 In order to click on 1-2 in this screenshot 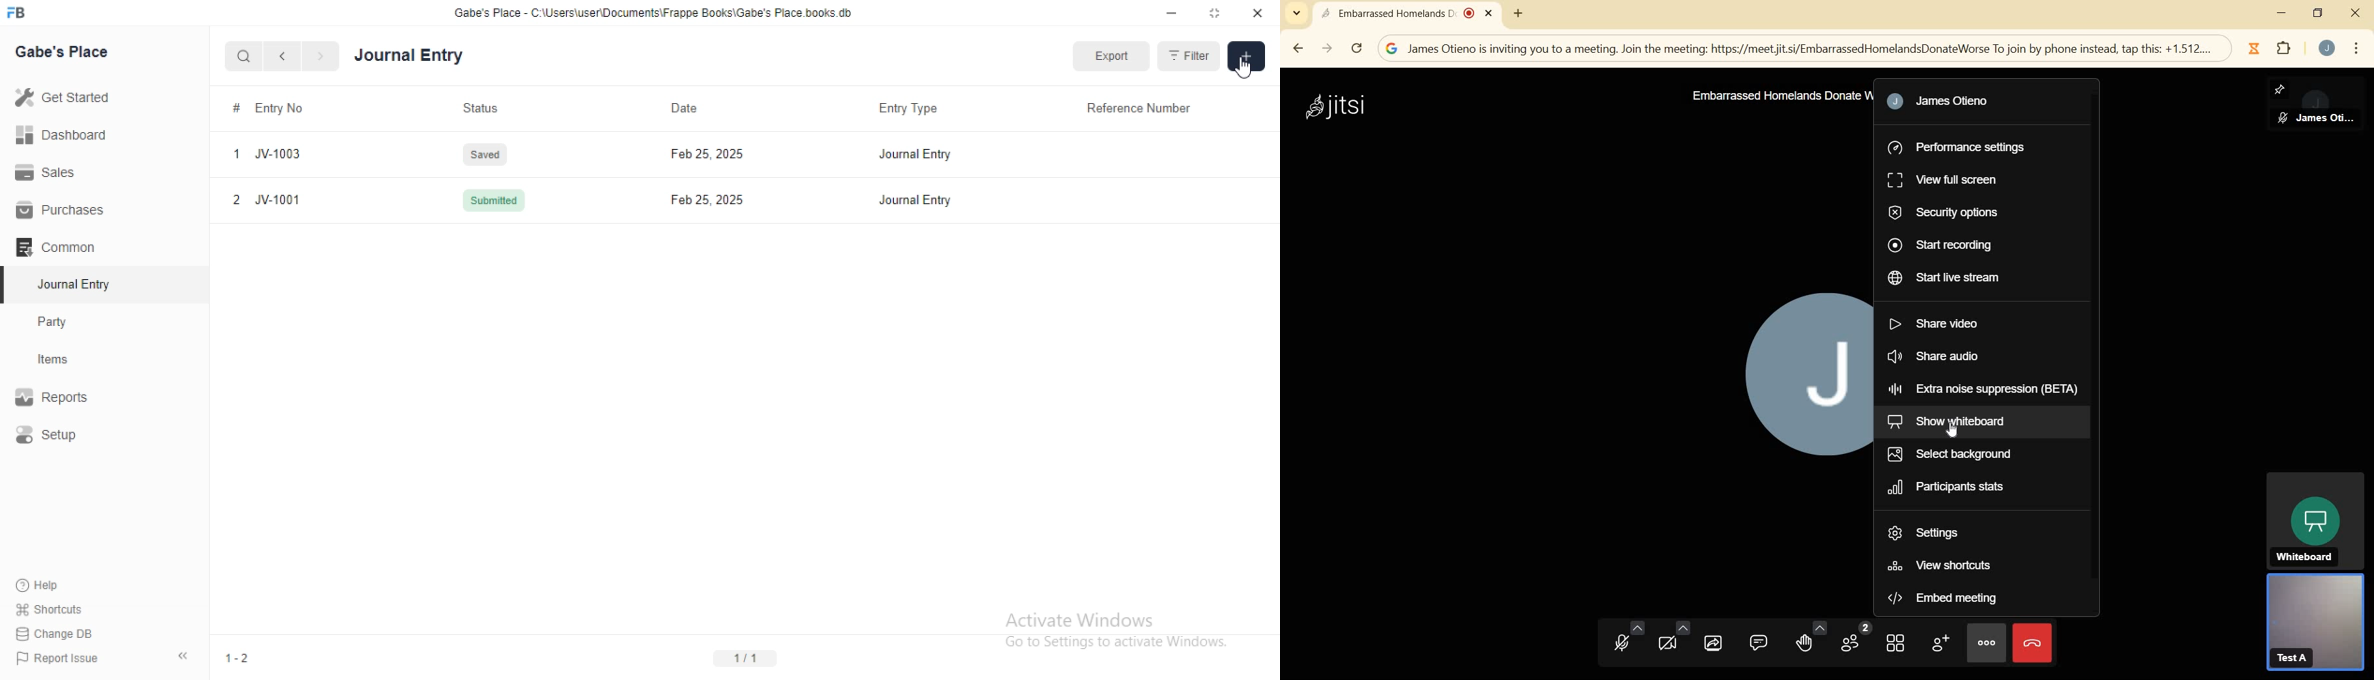, I will do `click(240, 660)`.